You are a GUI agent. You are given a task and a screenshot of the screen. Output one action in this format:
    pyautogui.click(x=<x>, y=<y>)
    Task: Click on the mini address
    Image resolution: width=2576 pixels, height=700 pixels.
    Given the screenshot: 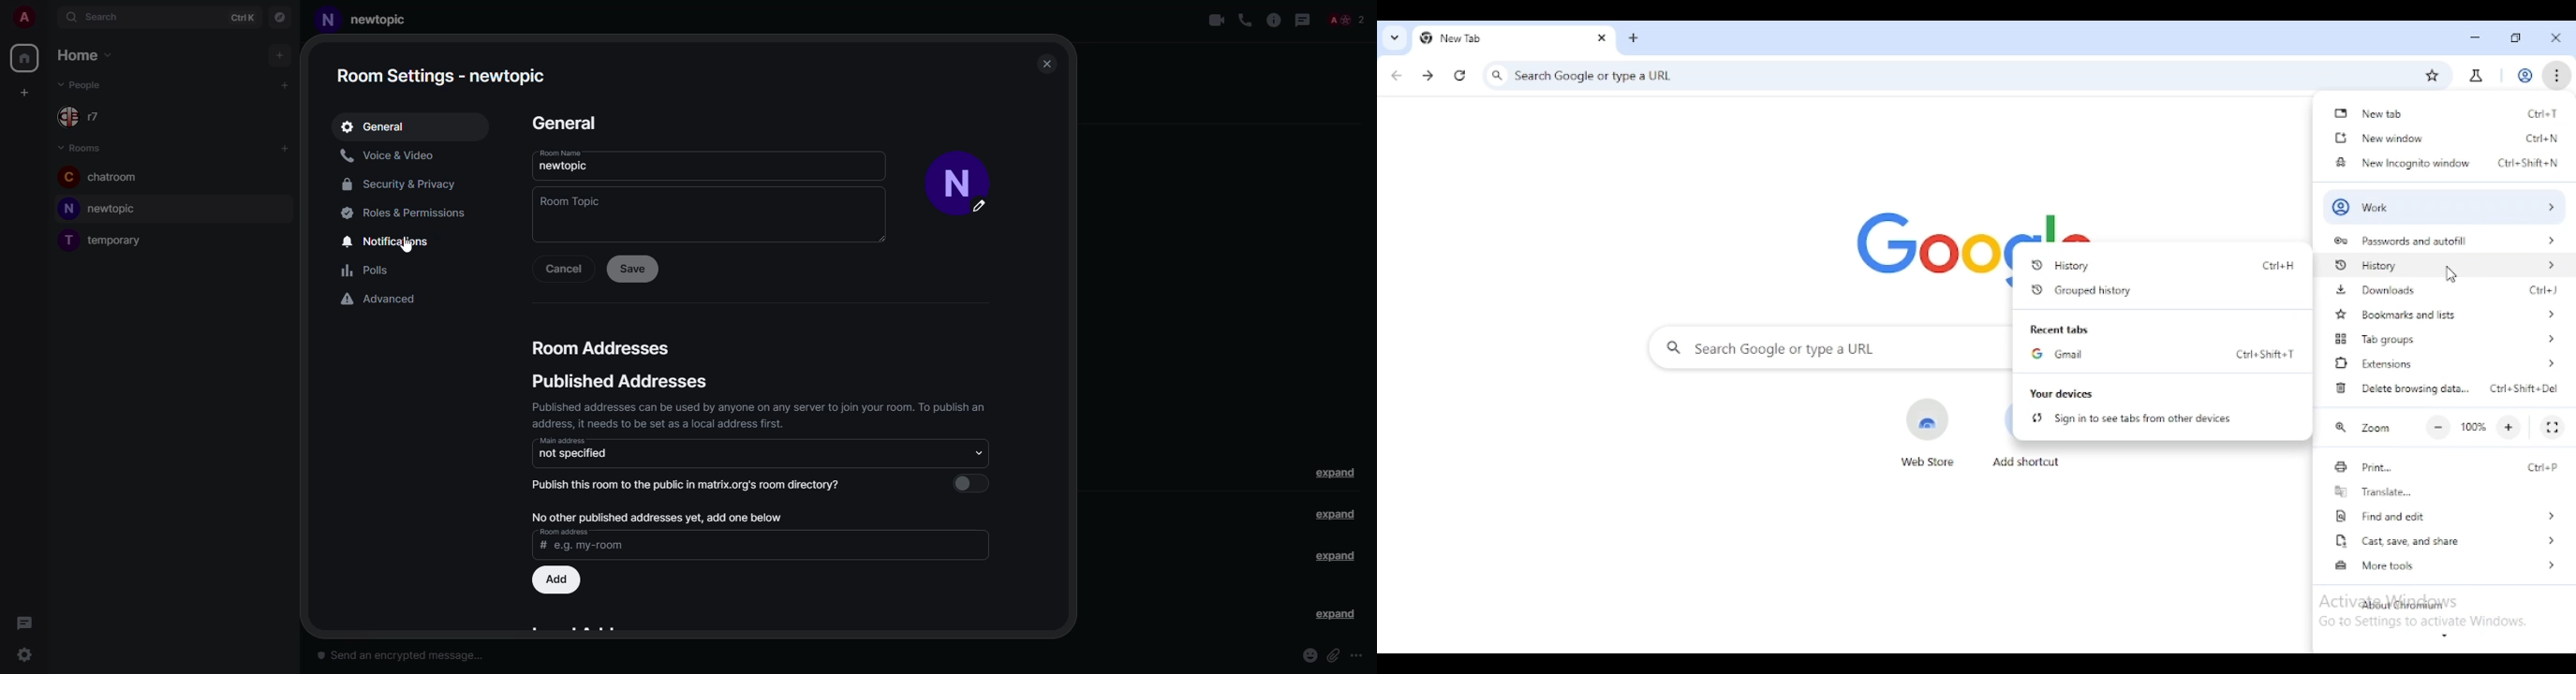 What is the action you would take?
    pyautogui.click(x=574, y=440)
    